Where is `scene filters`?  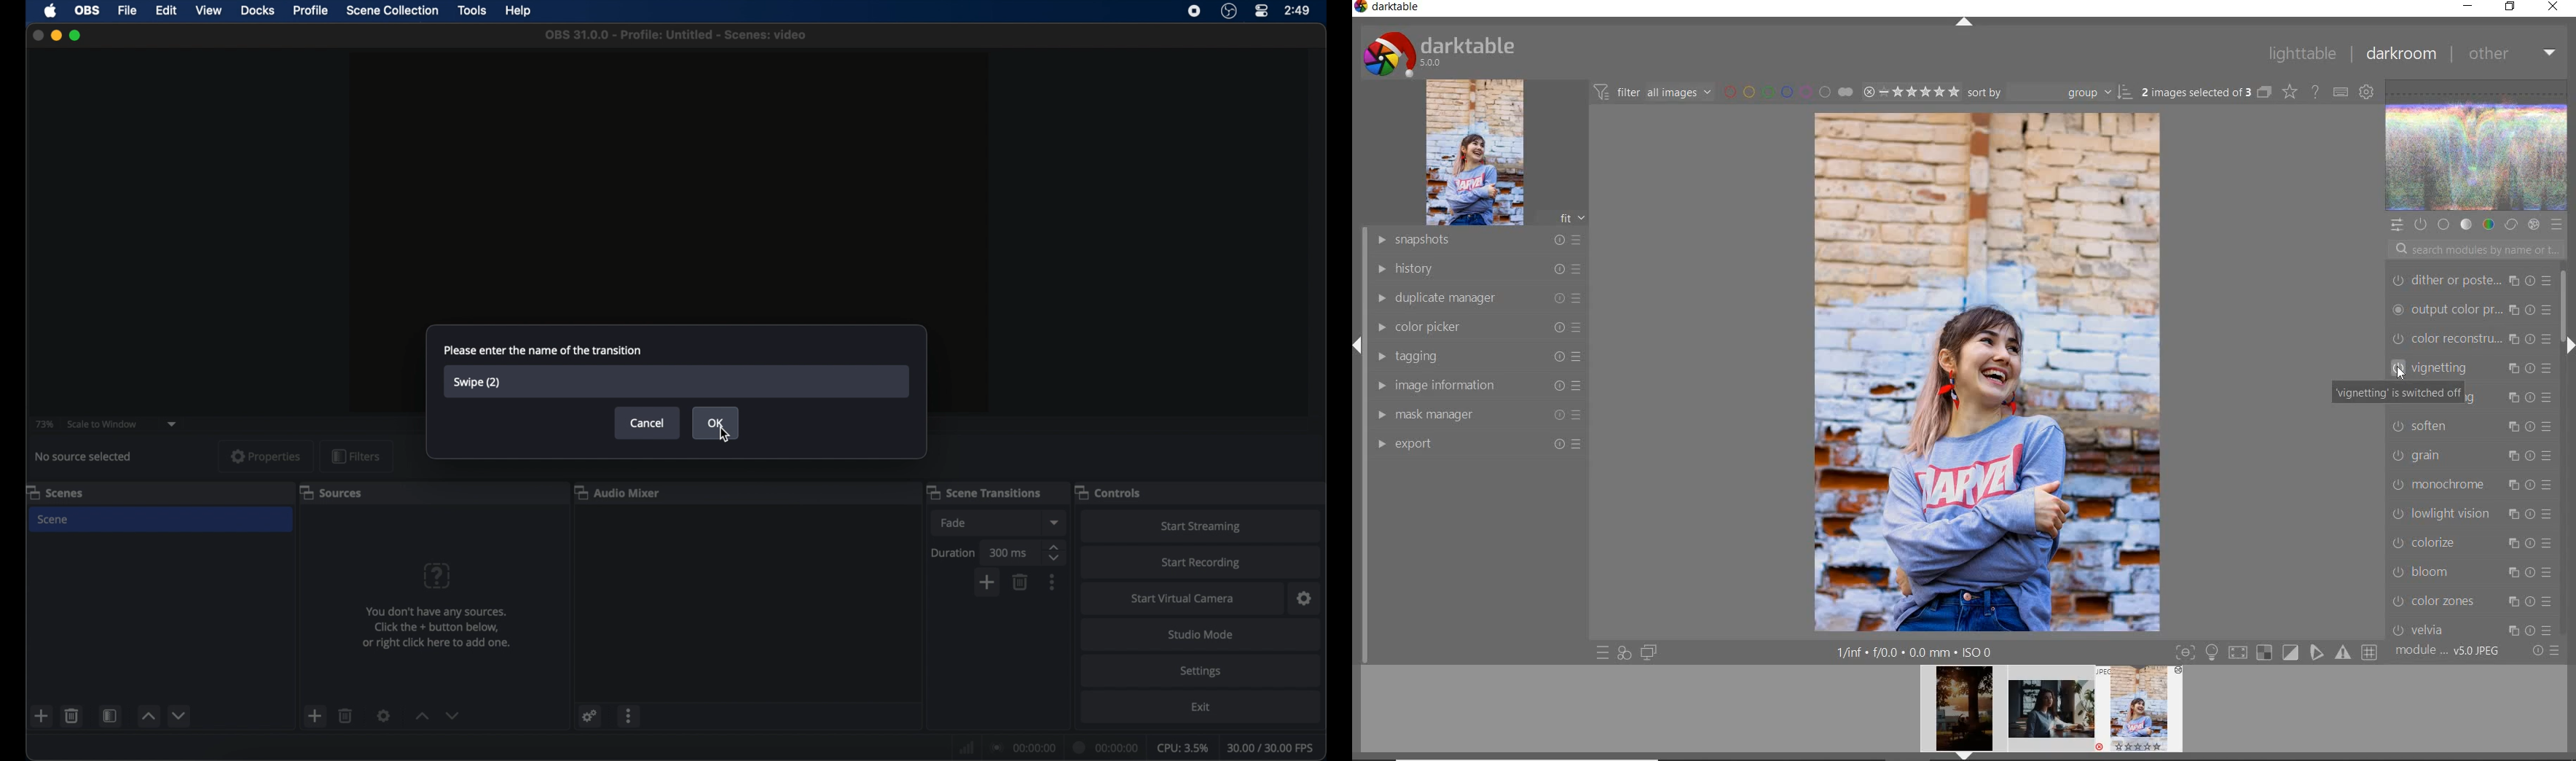
scene filters is located at coordinates (110, 717).